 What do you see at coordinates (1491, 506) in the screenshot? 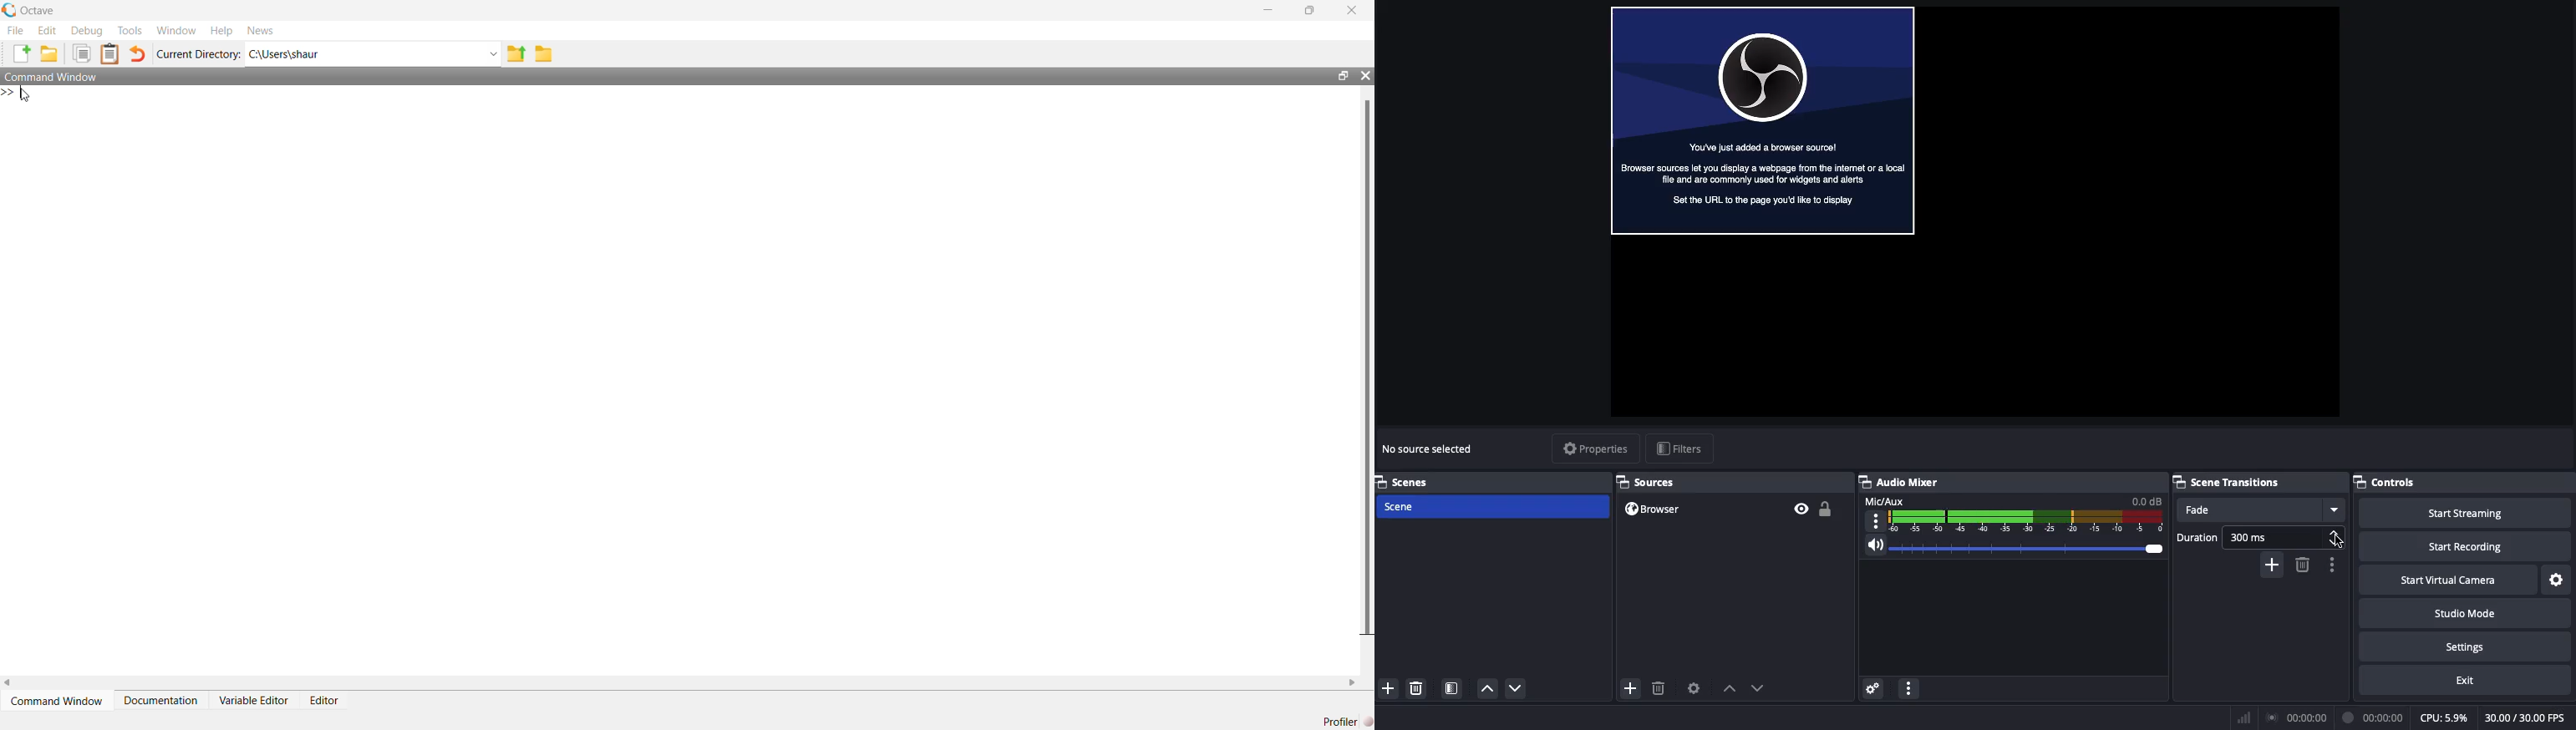
I see `Scene` at bounding box center [1491, 506].